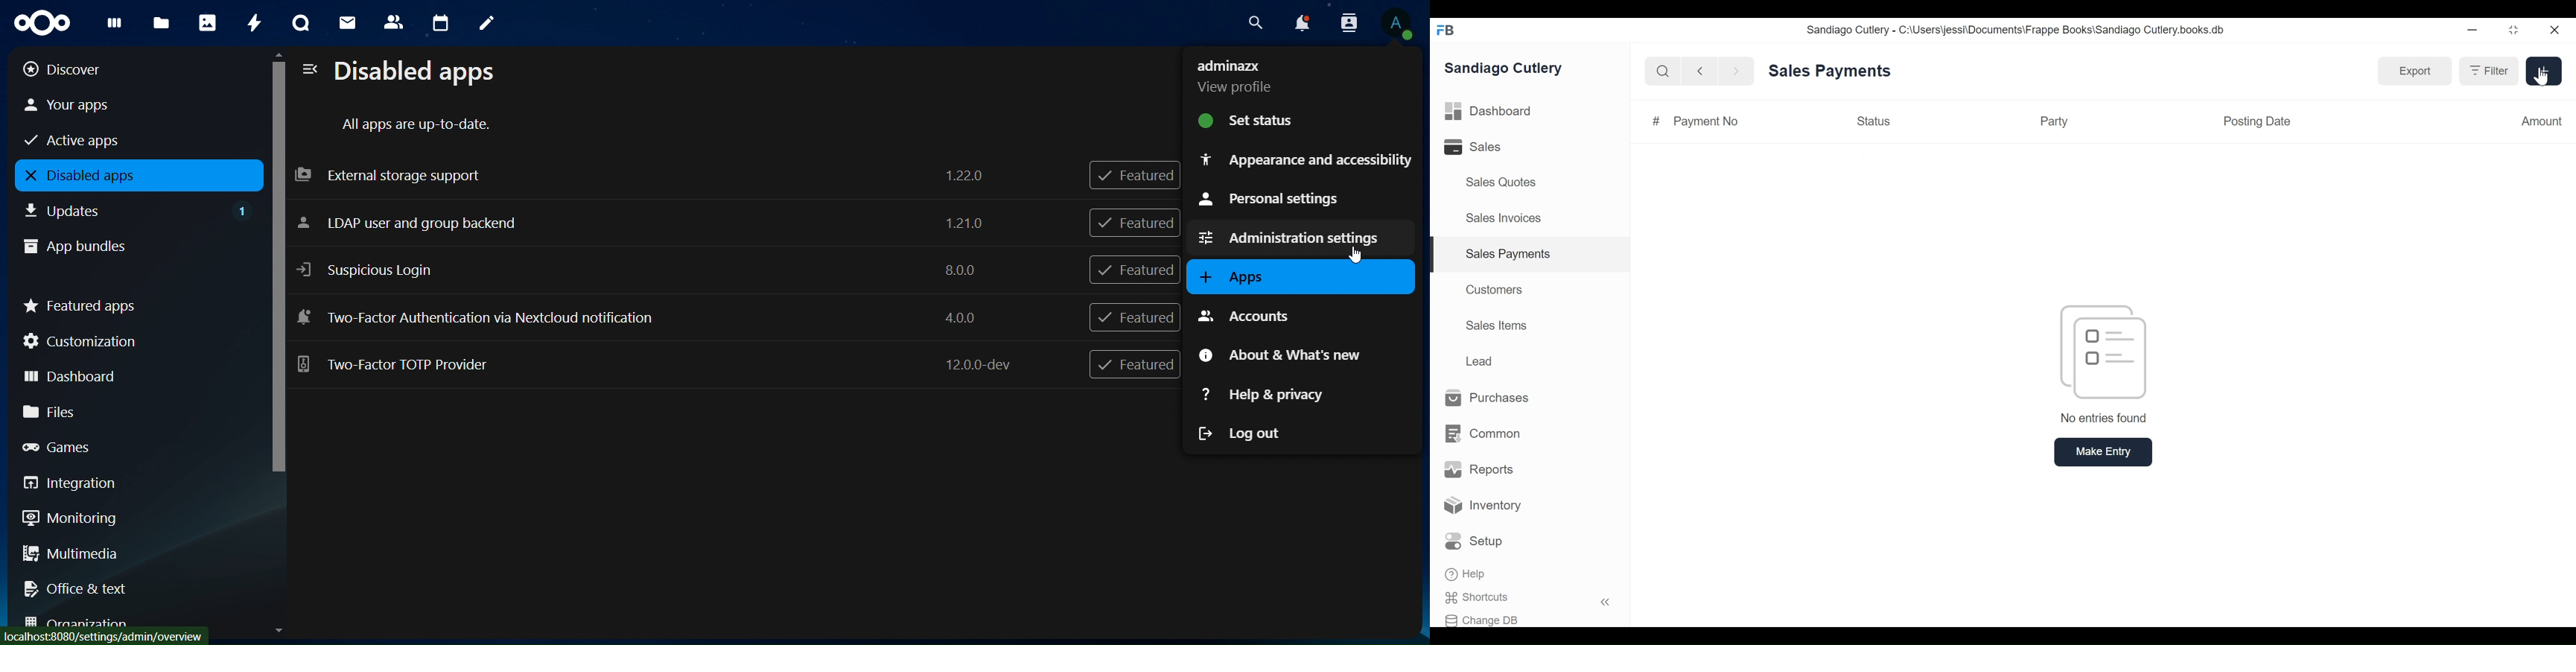 Image resolution: width=2576 pixels, height=672 pixels. Describe the element at coordinates (2542, 77) in the screenshot. I see `Cursor` at that location.